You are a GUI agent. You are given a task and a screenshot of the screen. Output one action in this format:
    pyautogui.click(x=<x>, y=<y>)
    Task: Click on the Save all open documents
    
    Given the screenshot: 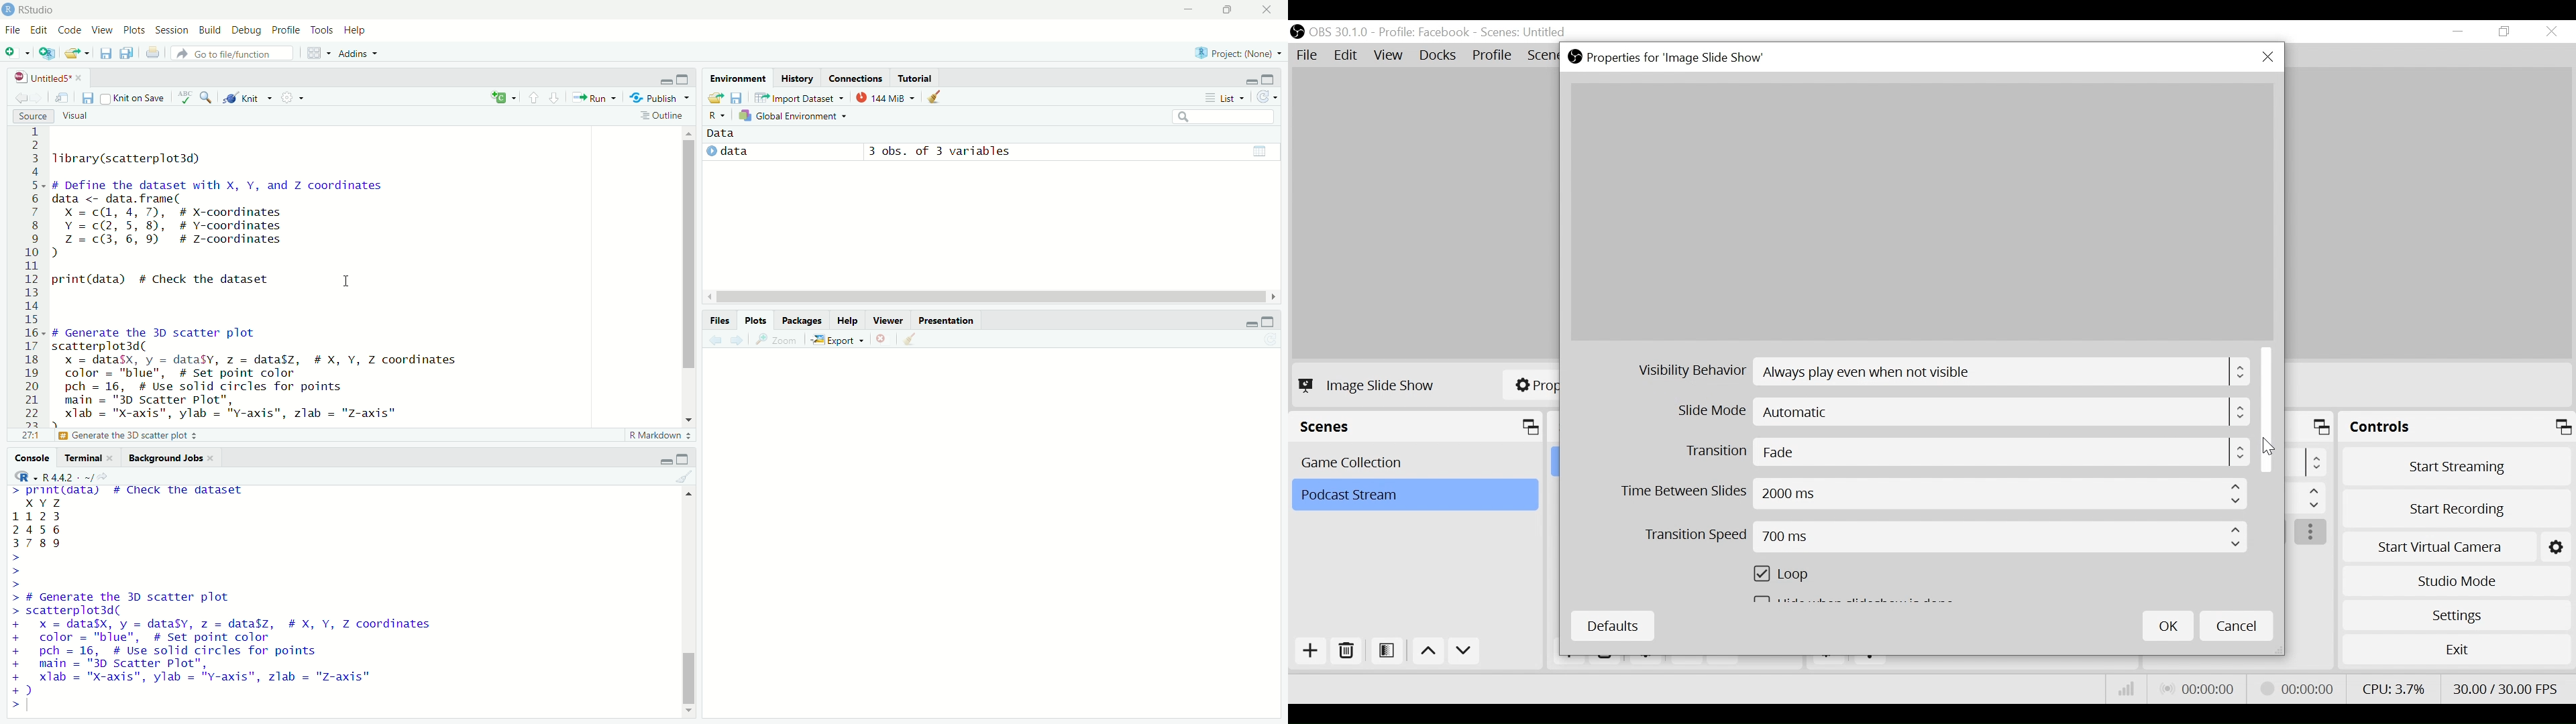 What is the action you would take?
    pyautogui.click(x=125, y=53)
    